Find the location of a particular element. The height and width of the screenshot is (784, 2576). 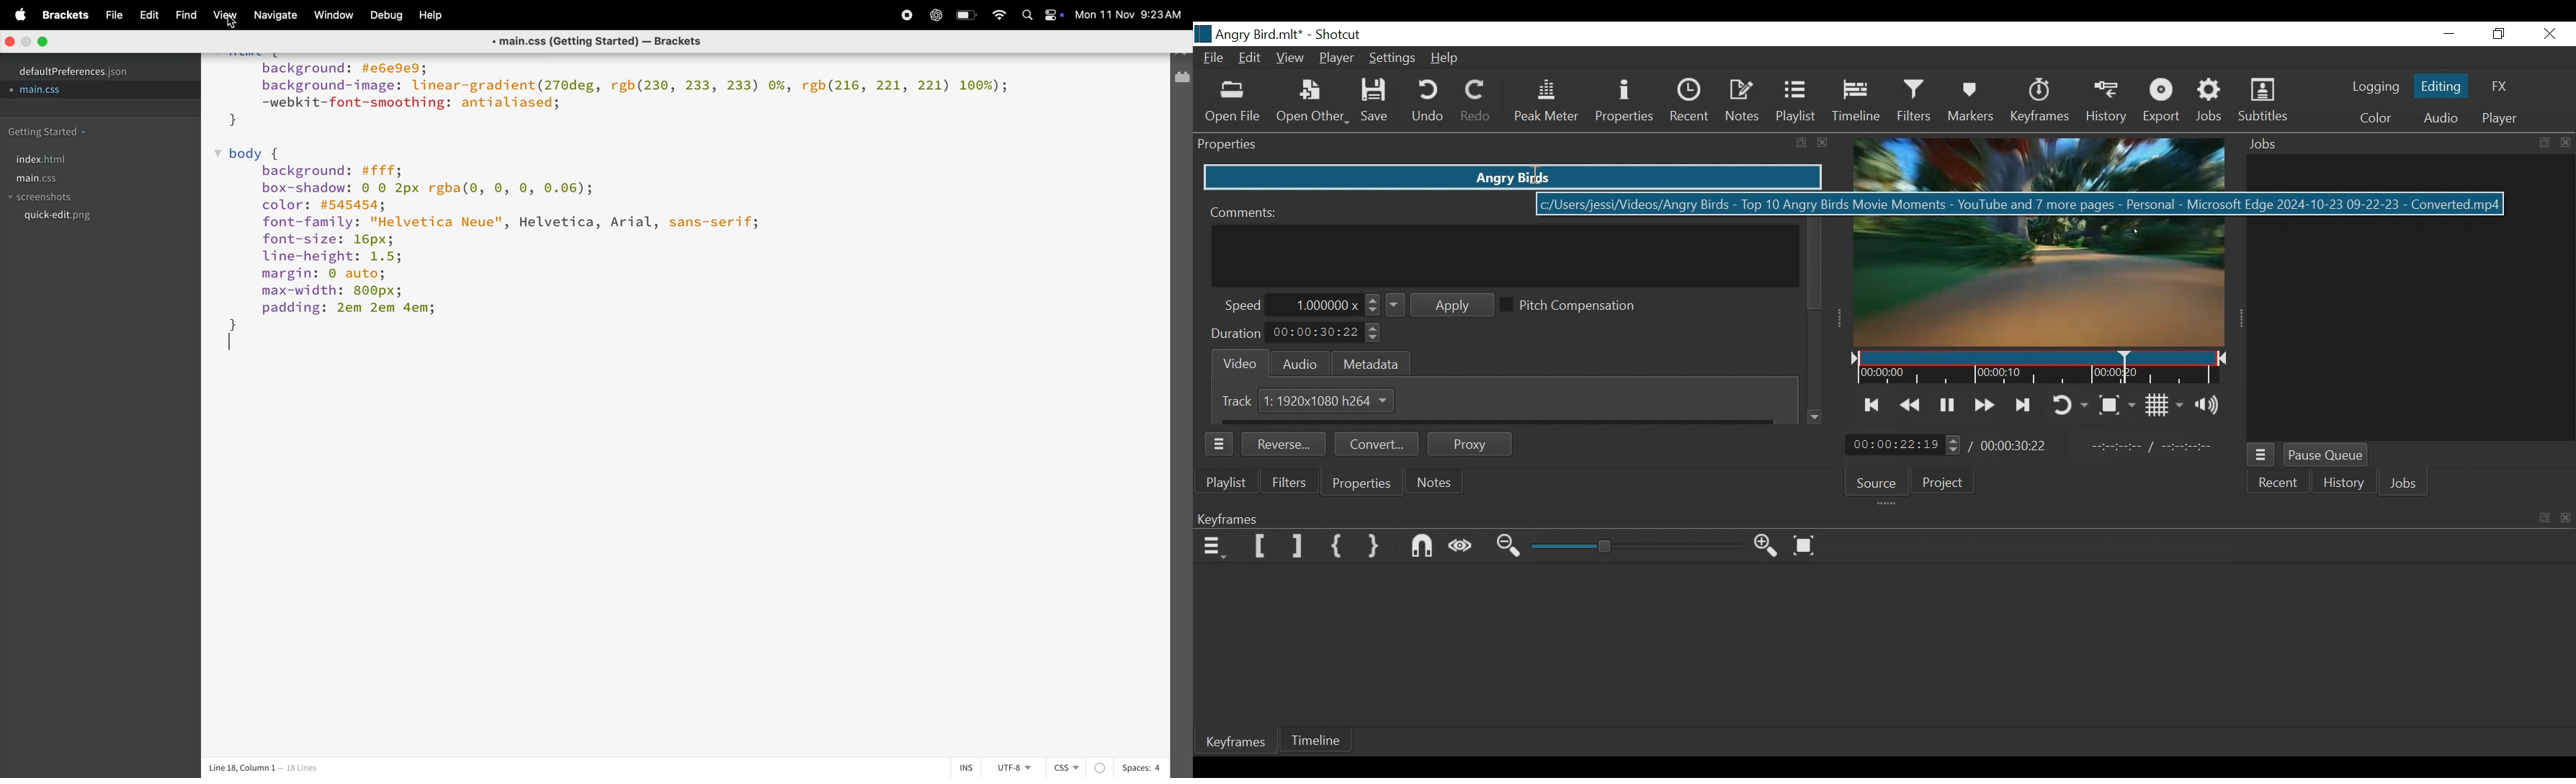

Notes is located at coordinates (1436, 482).